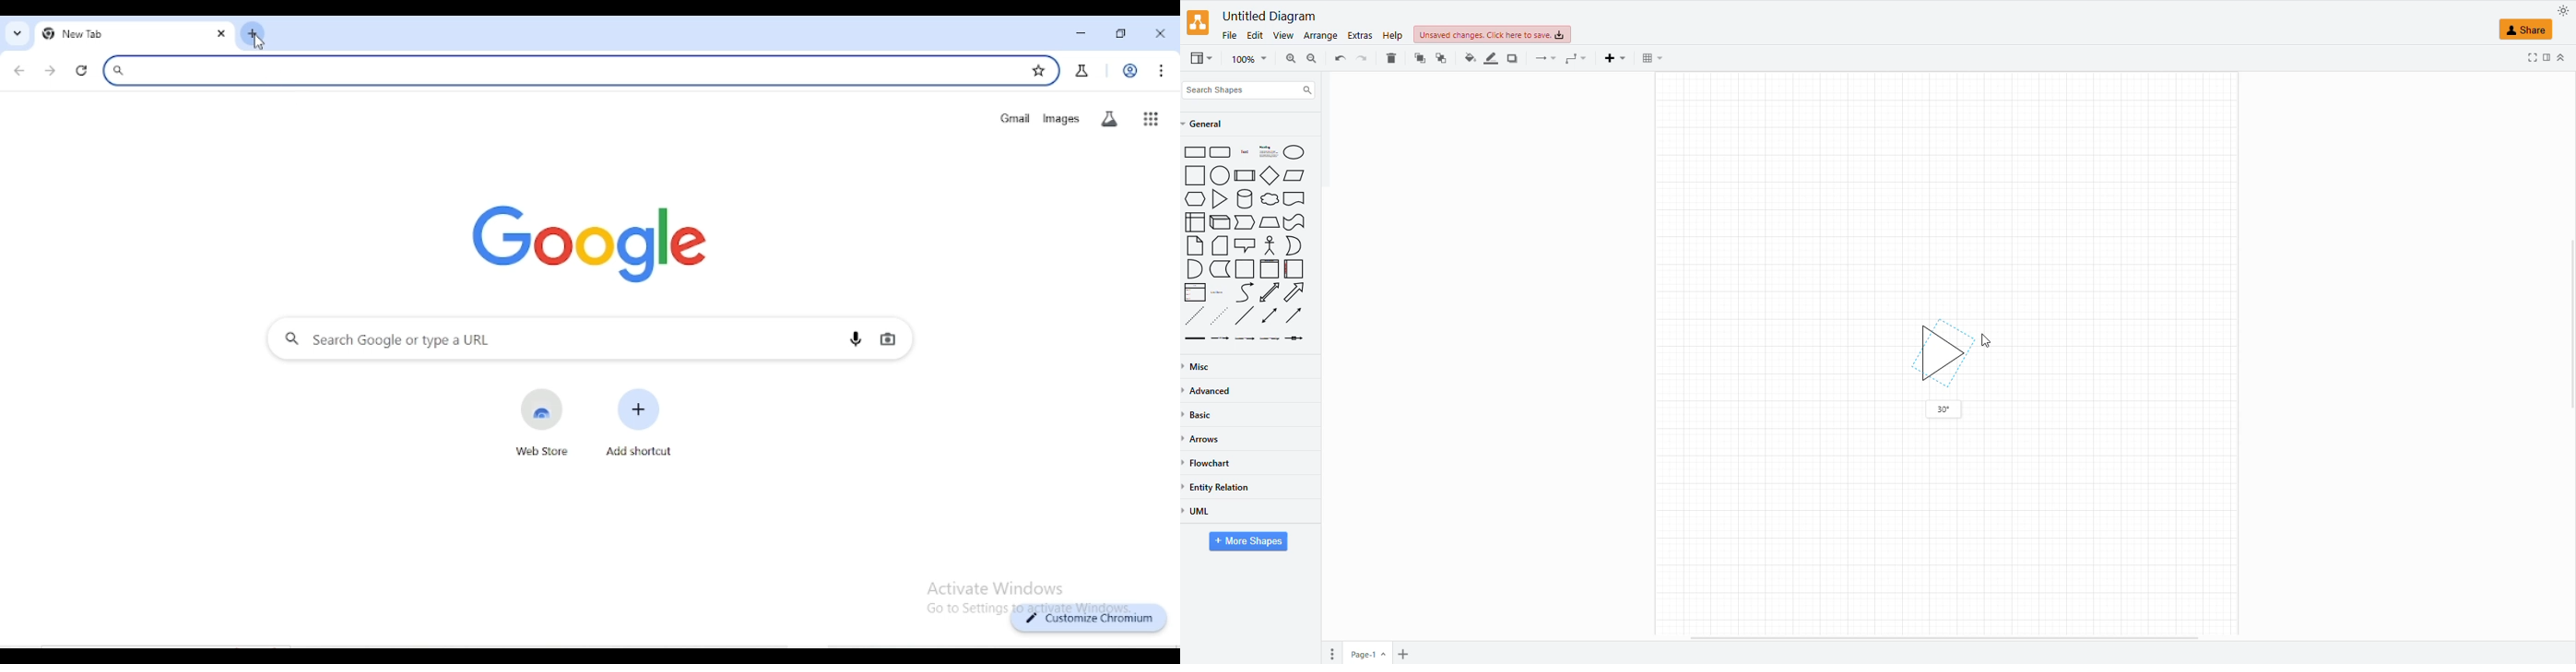 The width and height of the screenshot is (2576, 672). Describe the element at coordinates (1419, 58) in the screenshot. I see `to back` at that location.